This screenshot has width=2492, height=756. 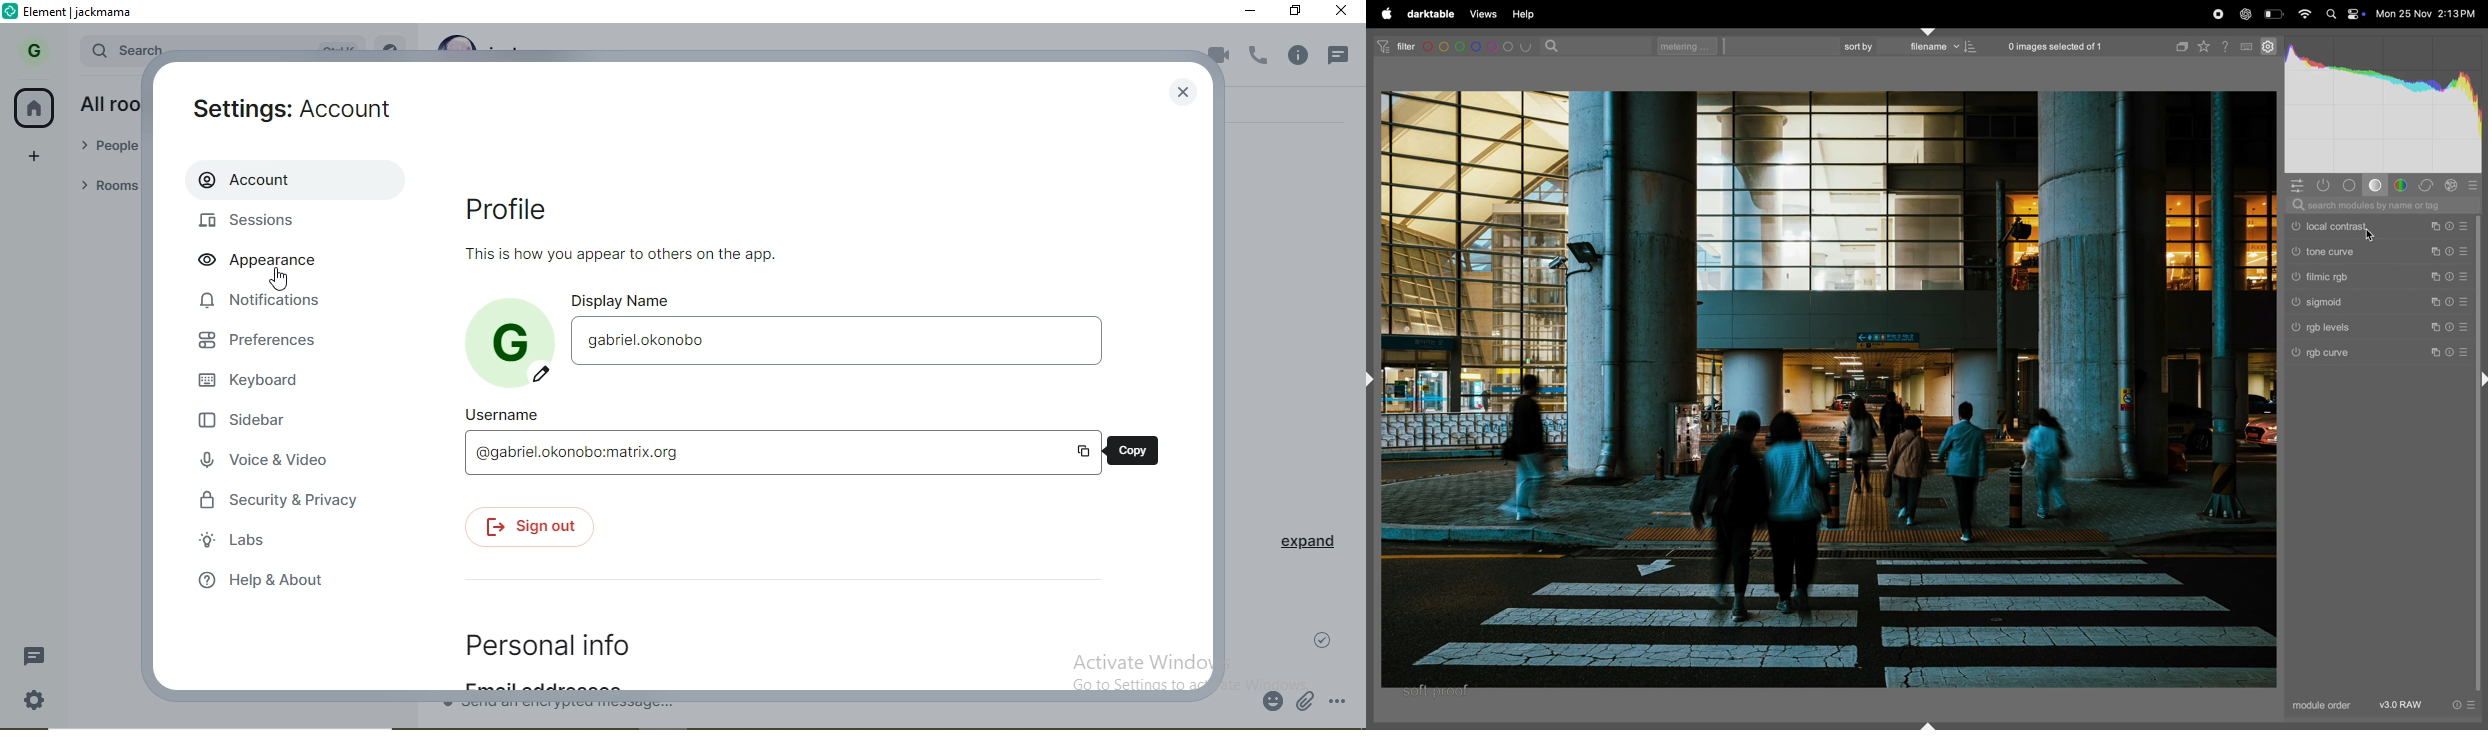 I want to click on element, so click(x=79, y=13).